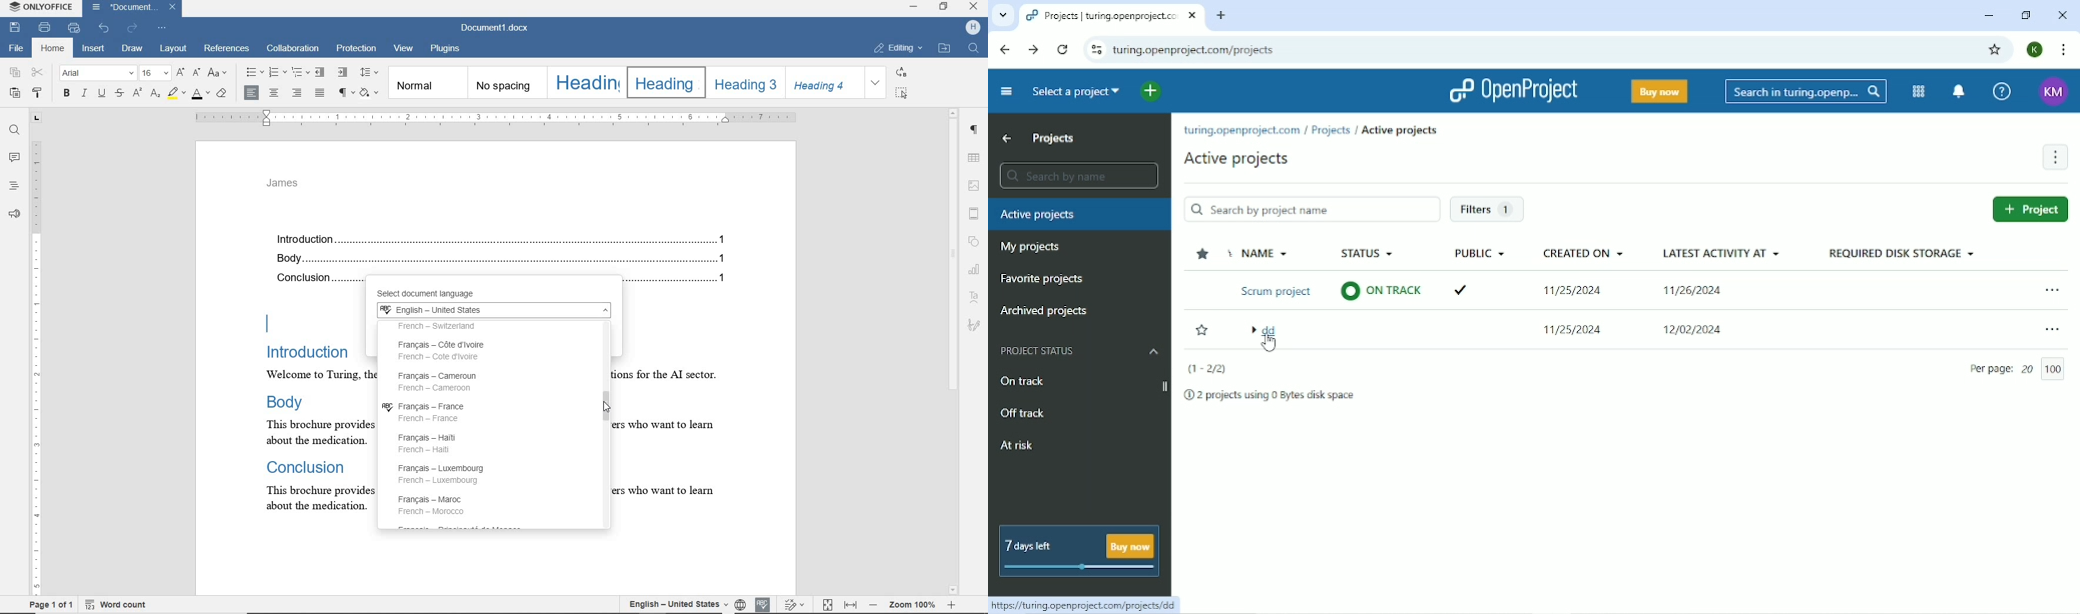 The height and width of the screenshot is (616, 2100). Describe the element at coordinates (448, 473) in the screenshot. I see `François - Luxembourg` at that location.